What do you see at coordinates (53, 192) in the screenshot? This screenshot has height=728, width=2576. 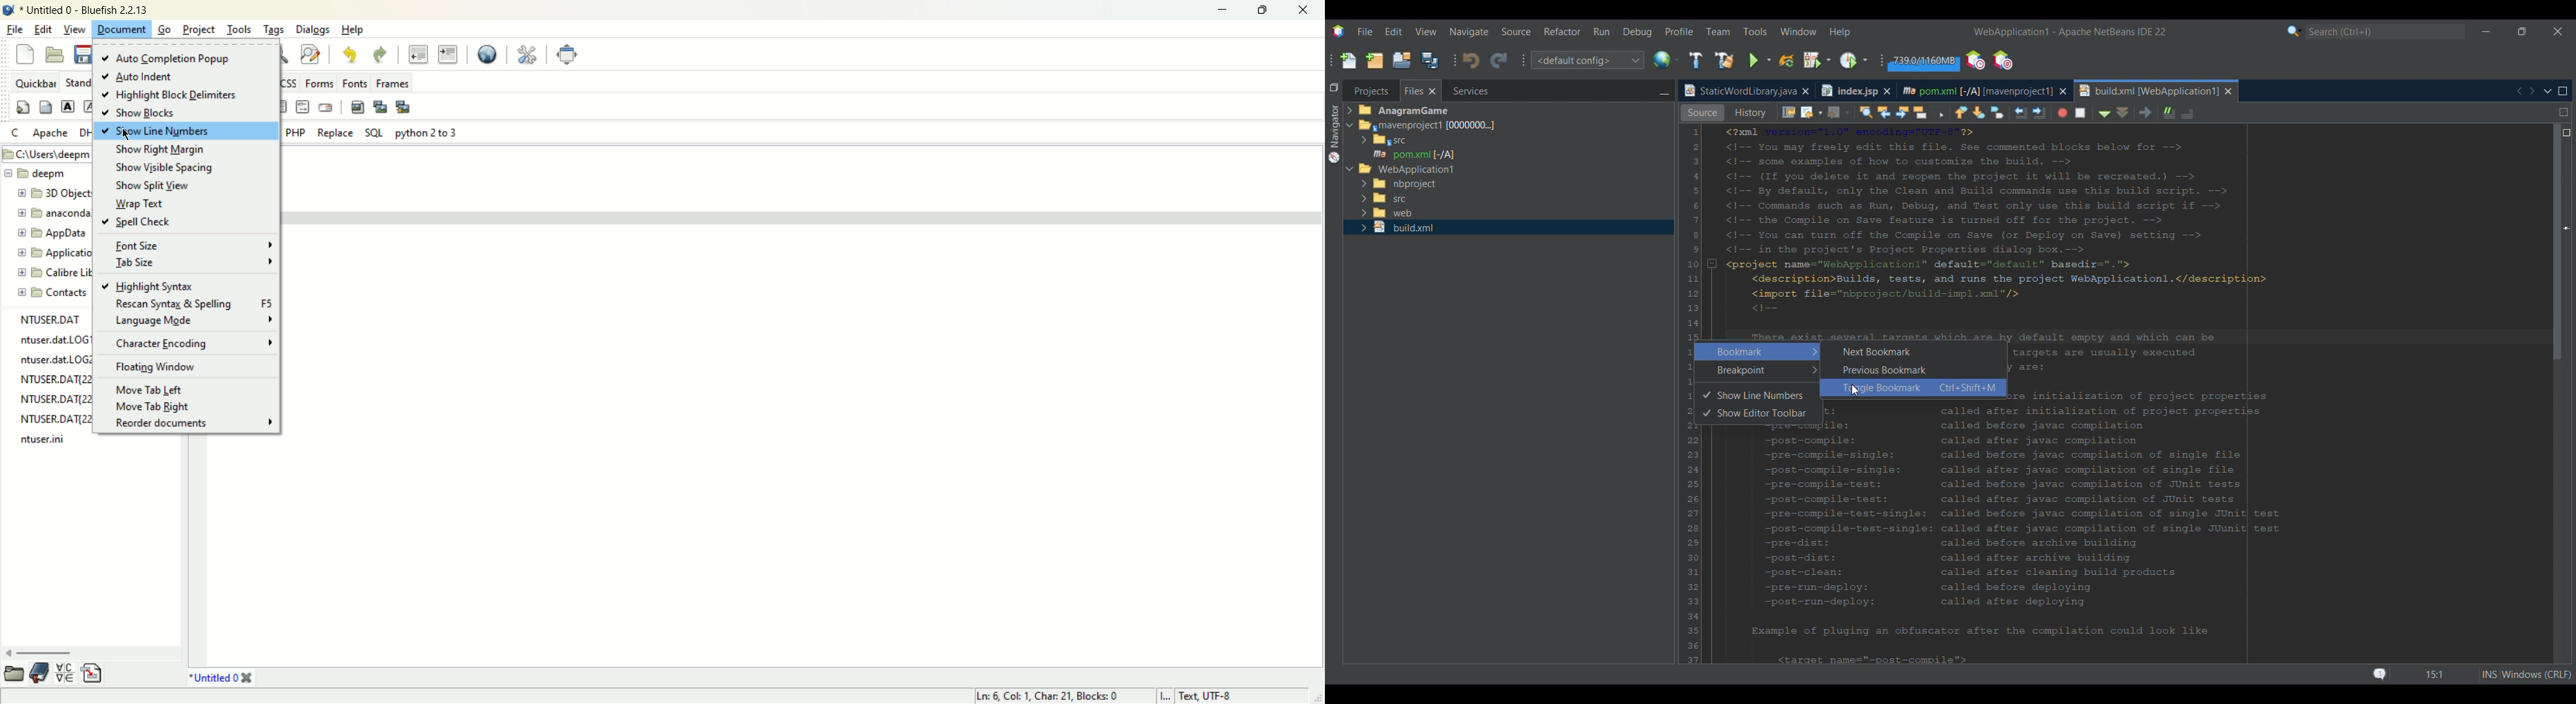 I see `3D object` at bounding box center [53, 192].